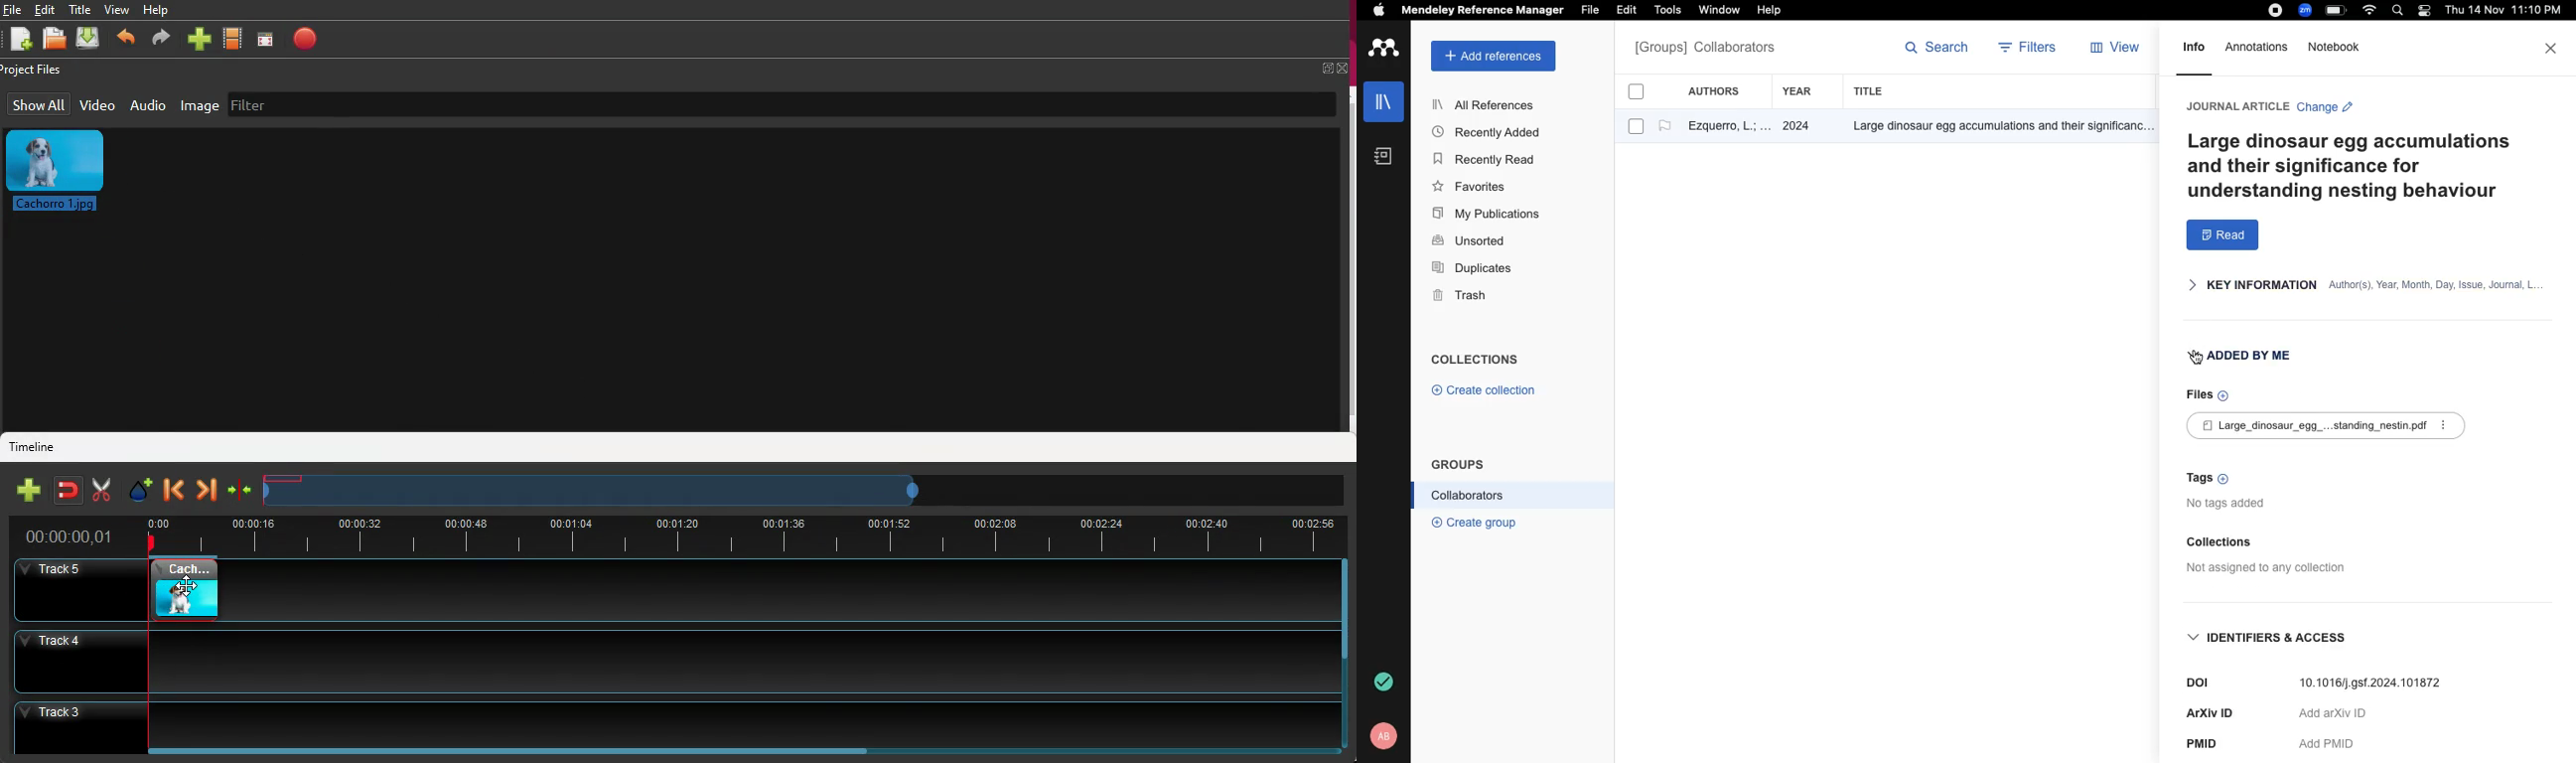  I want to click on Change , so click(2325, 109).